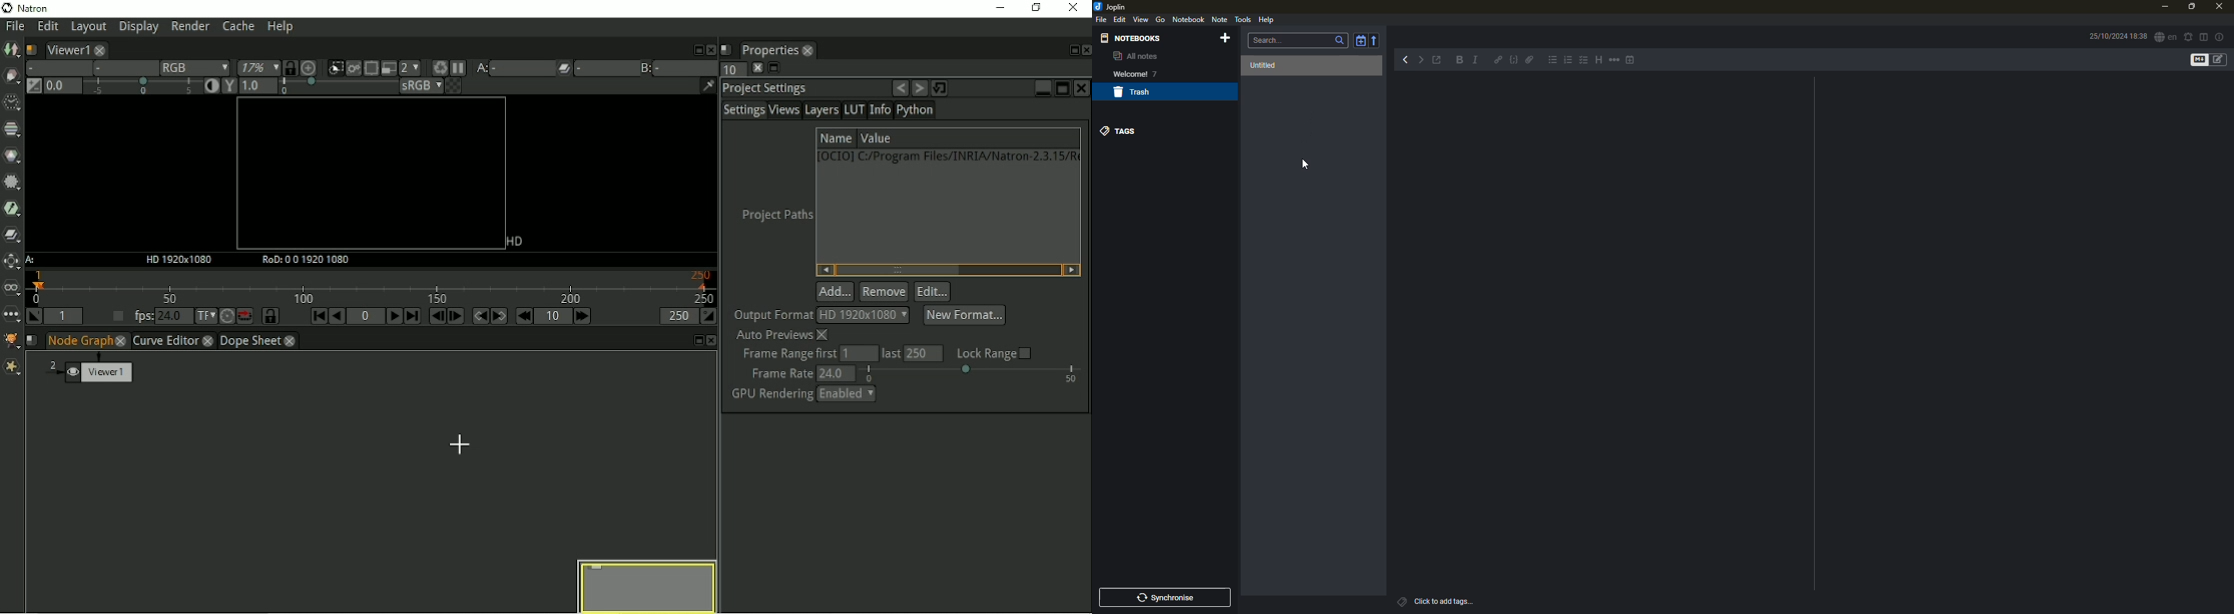  Describe the element at coordinates (1243, 19) in the screenshot. I see `tools` at that location.